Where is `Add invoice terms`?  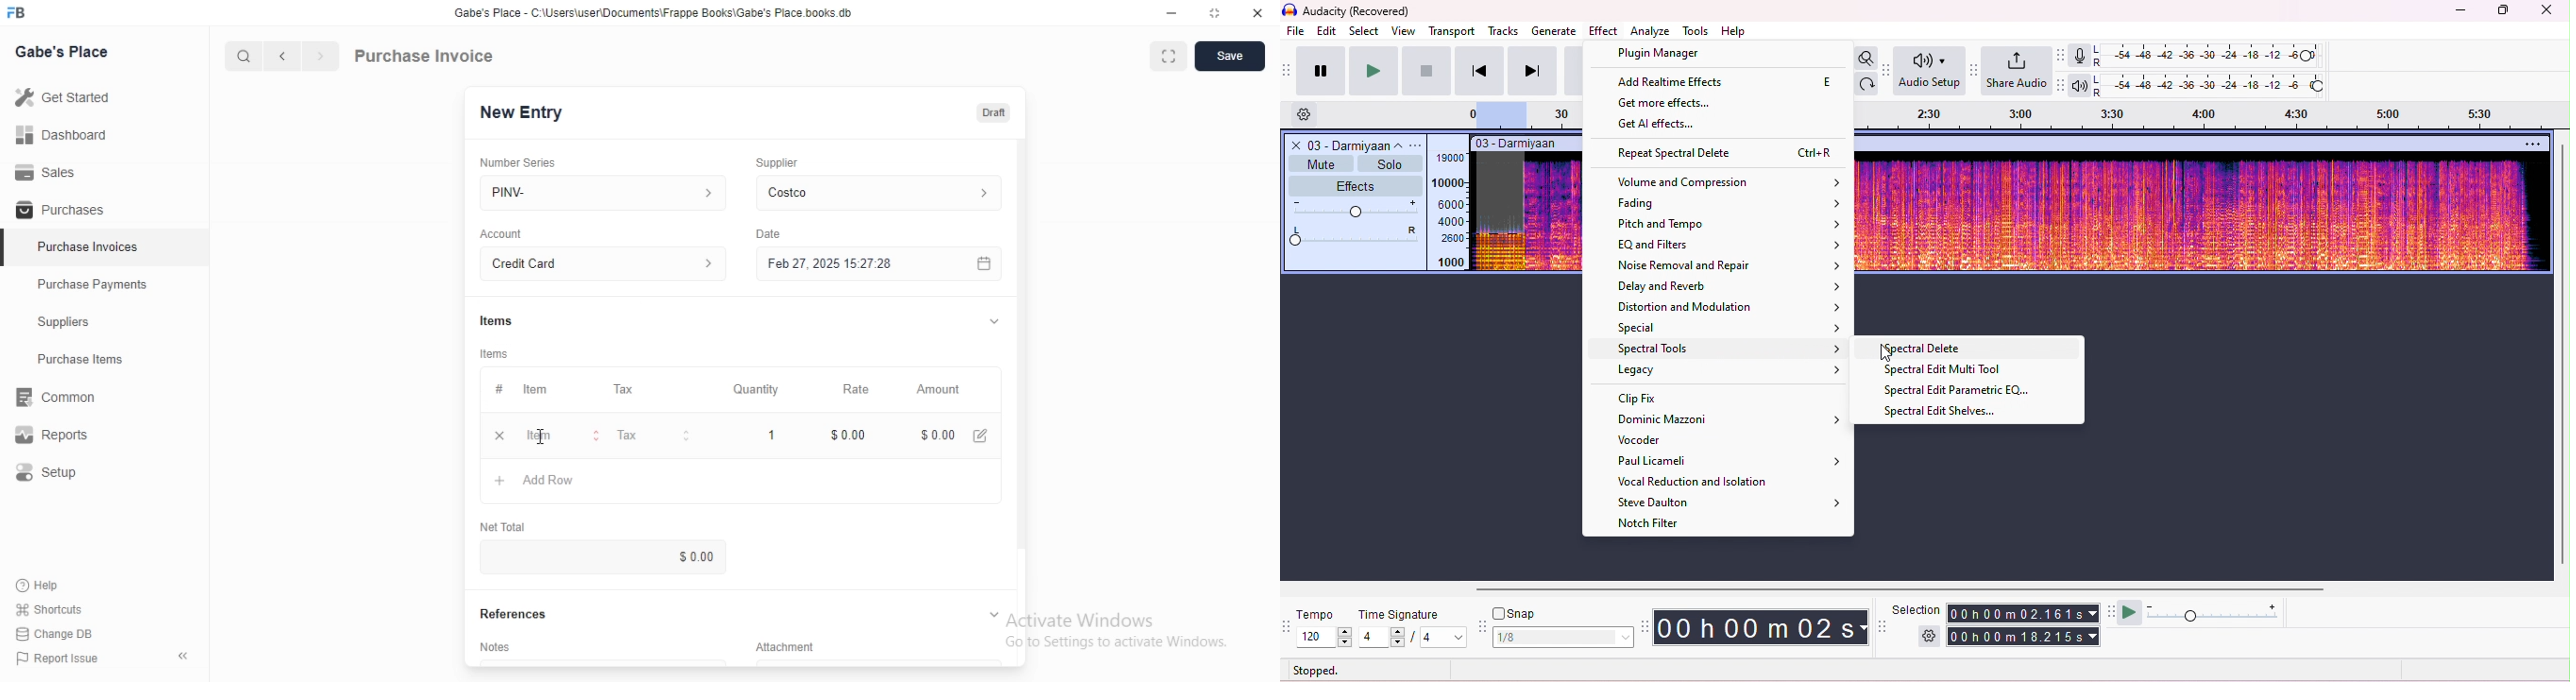 Add invoice terms is located at coordinates (603, 662).